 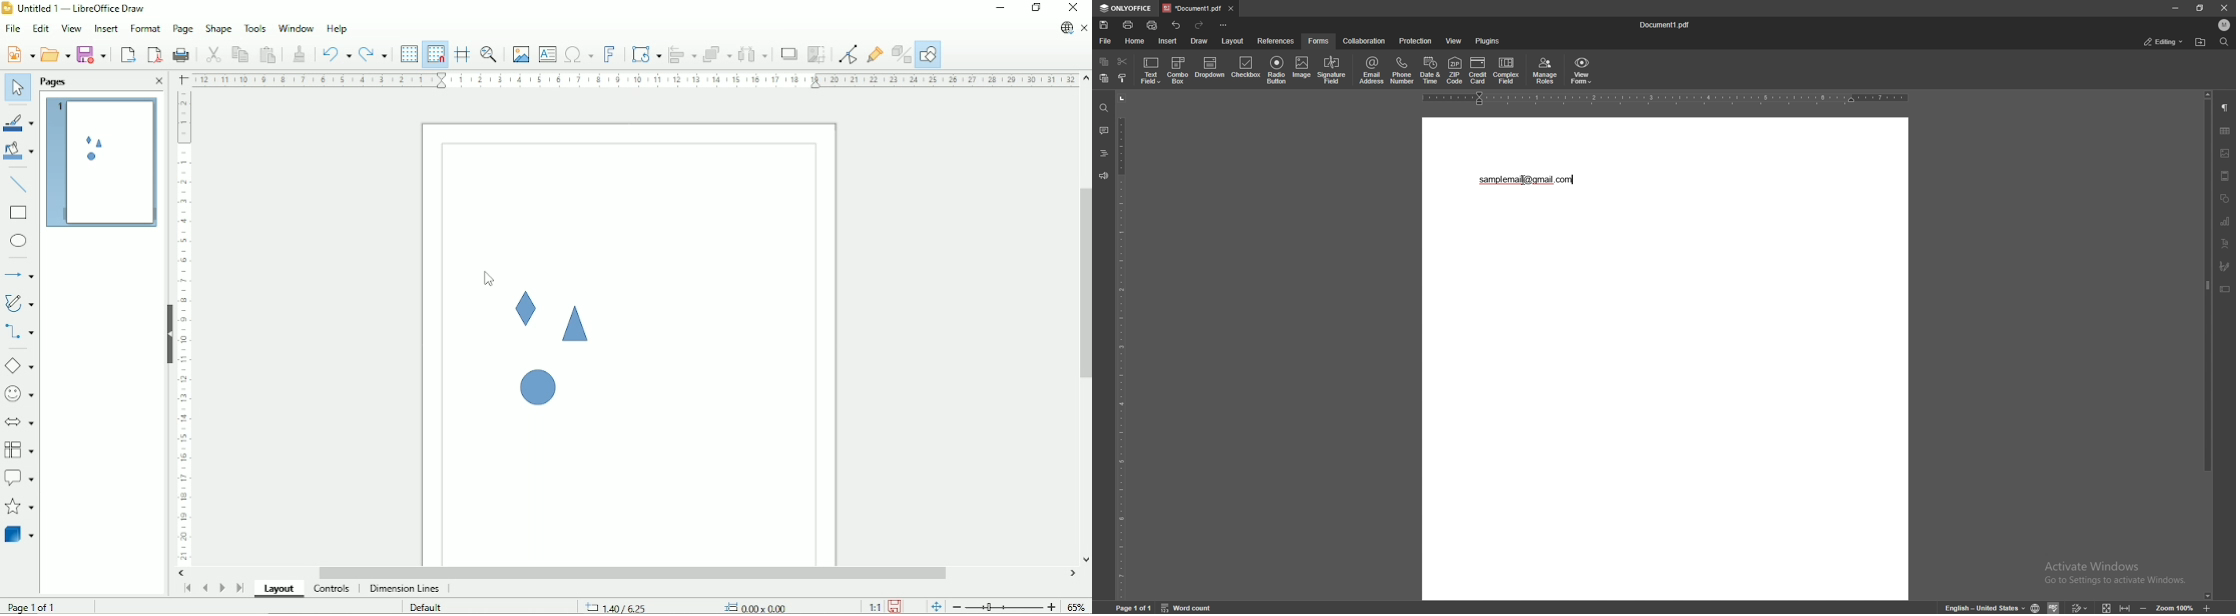 What do you see at coordinates (2055, 607) in the screenshot?
I see `spell check` at bounding box center [2055, 607].